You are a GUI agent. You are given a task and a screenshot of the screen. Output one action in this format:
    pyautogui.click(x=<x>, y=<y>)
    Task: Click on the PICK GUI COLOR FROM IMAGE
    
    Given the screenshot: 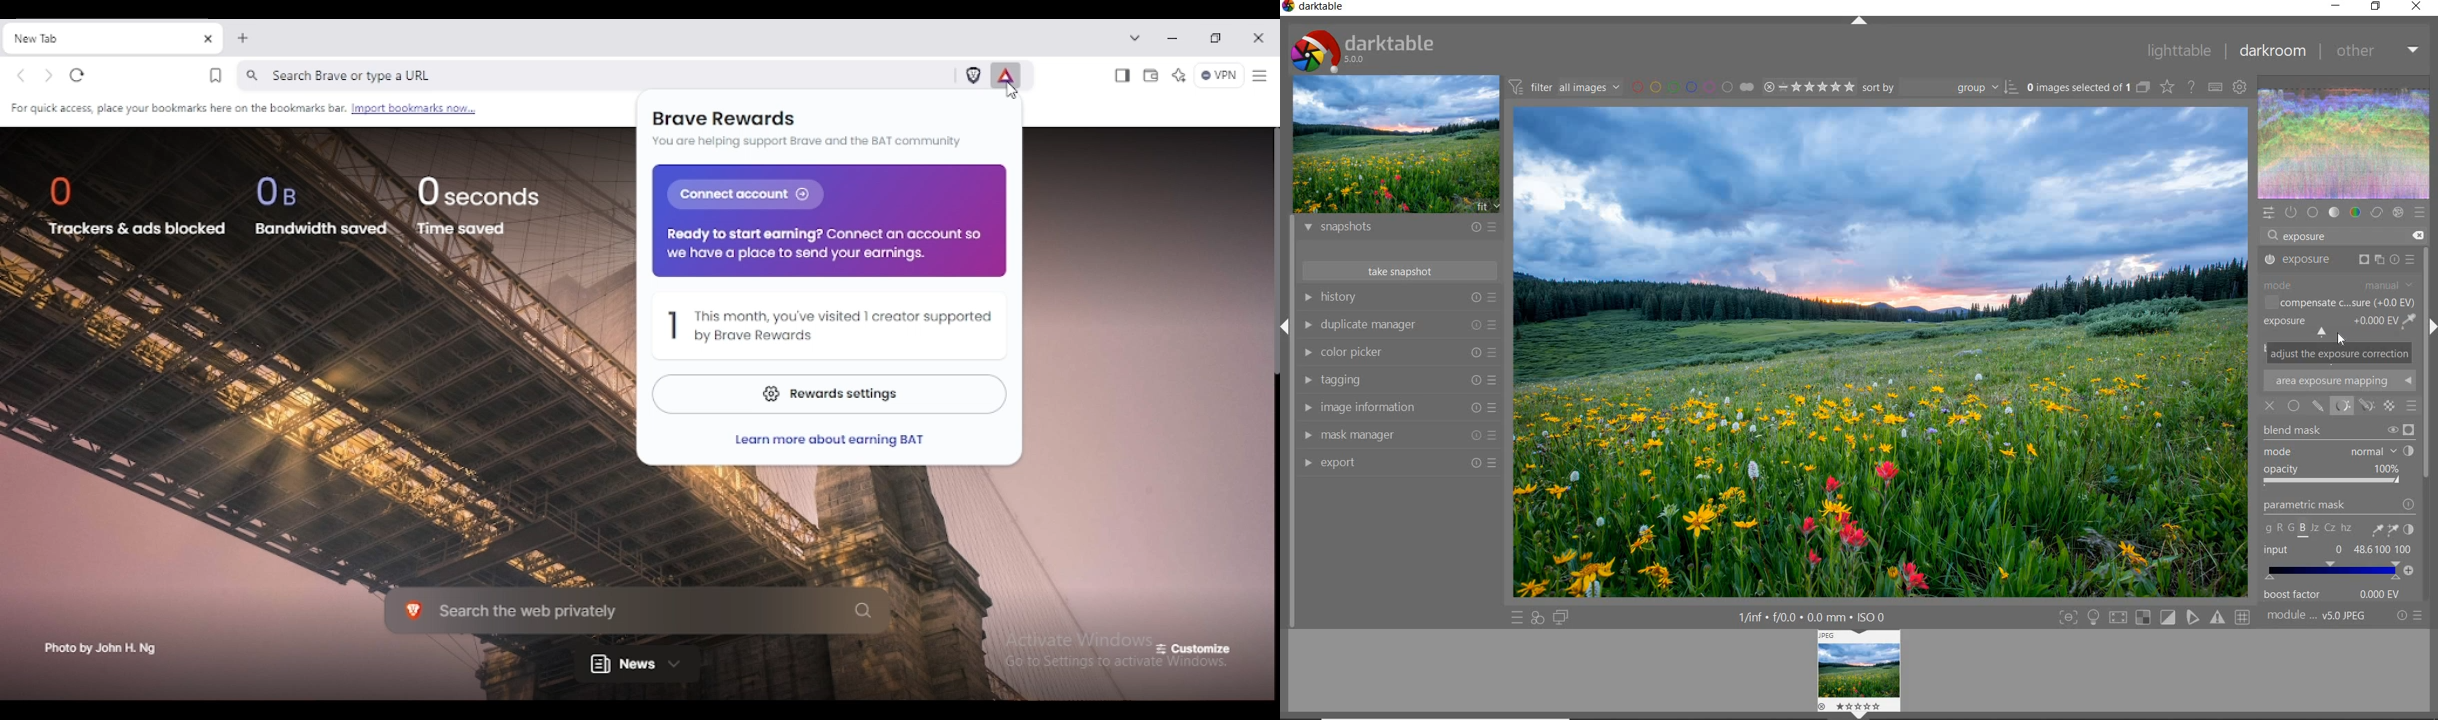 What is the action you would take?
    pyautogui.click(x=2411, y=323)
    